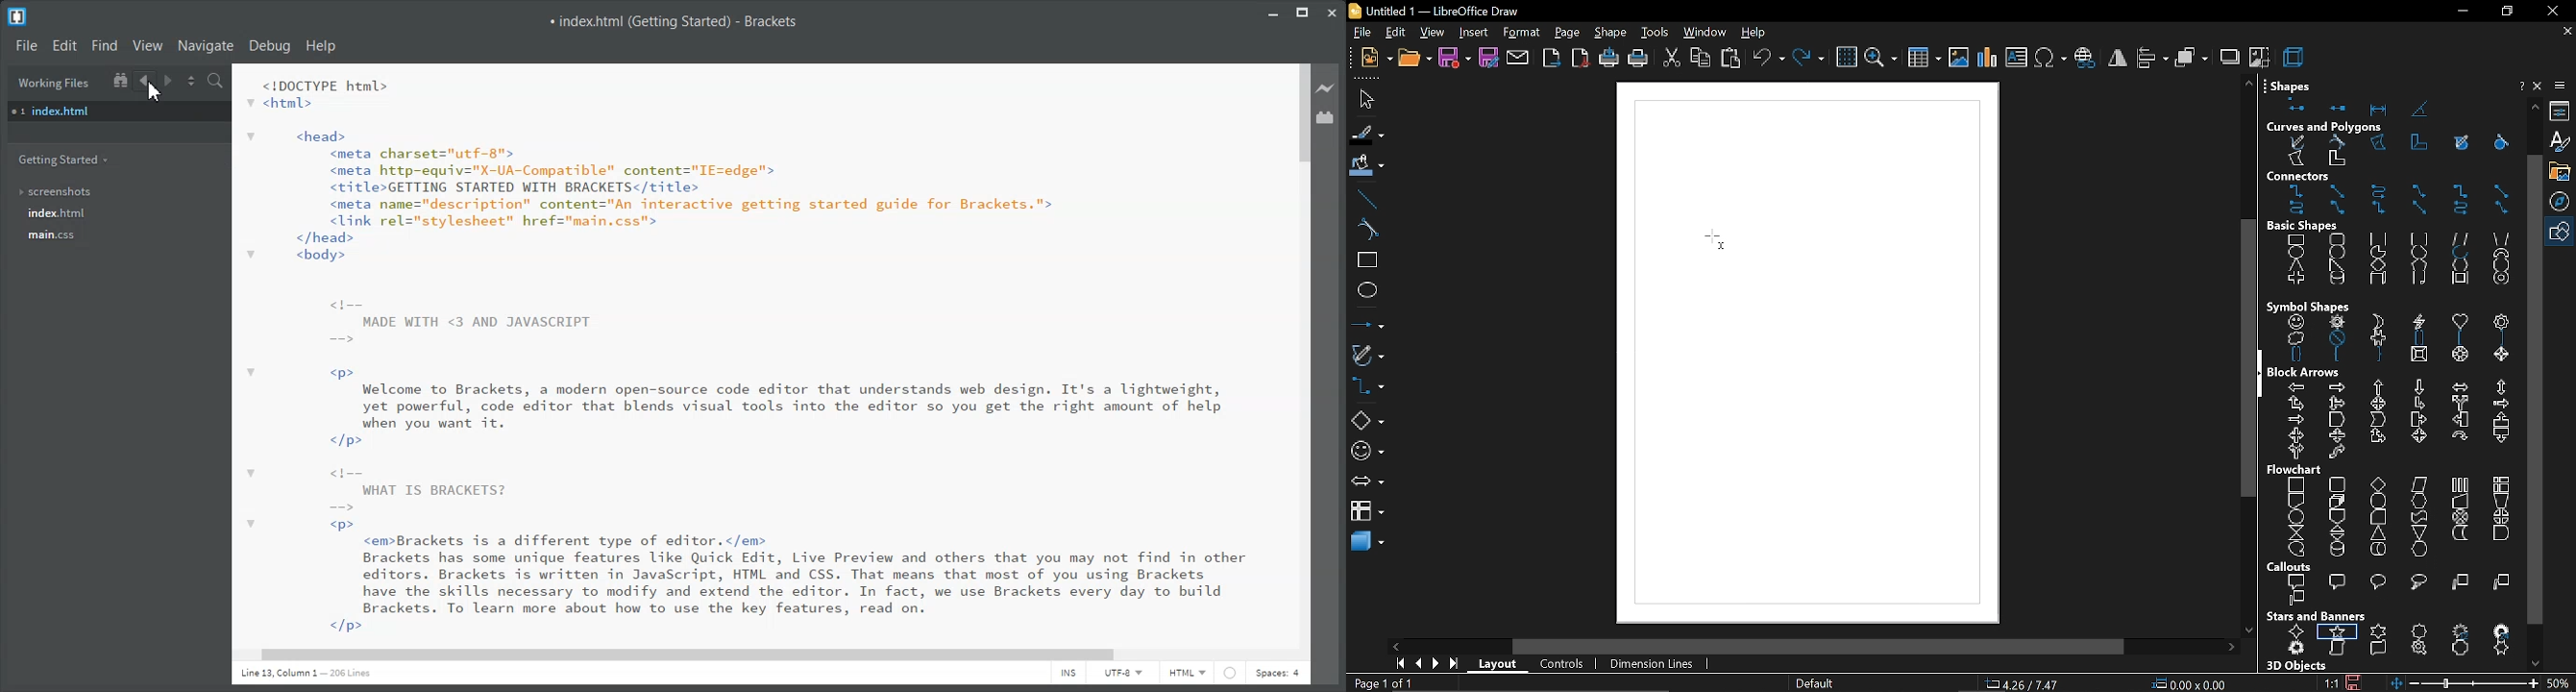 The width and height of the screenshot is (2576, 700). Describe the element at coordinates (2291, 566) in the screenshot. I see `callouts` at that location.